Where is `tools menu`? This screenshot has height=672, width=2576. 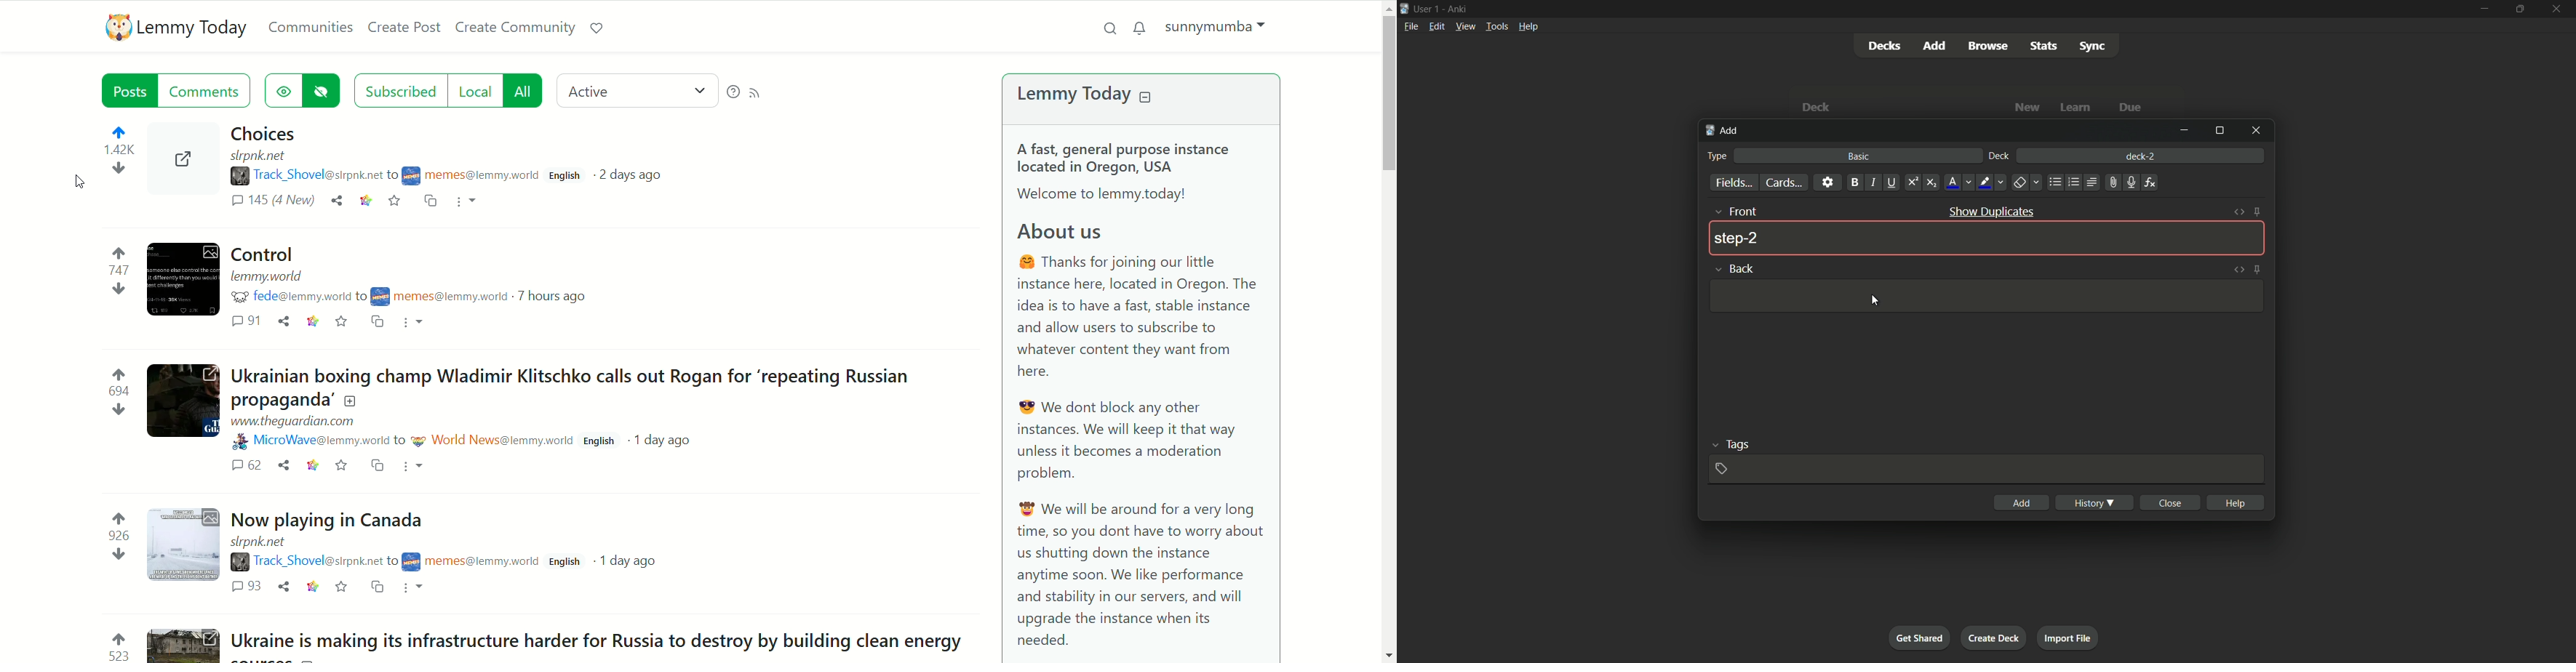
tools menu is located at coordinates (1497, 26).